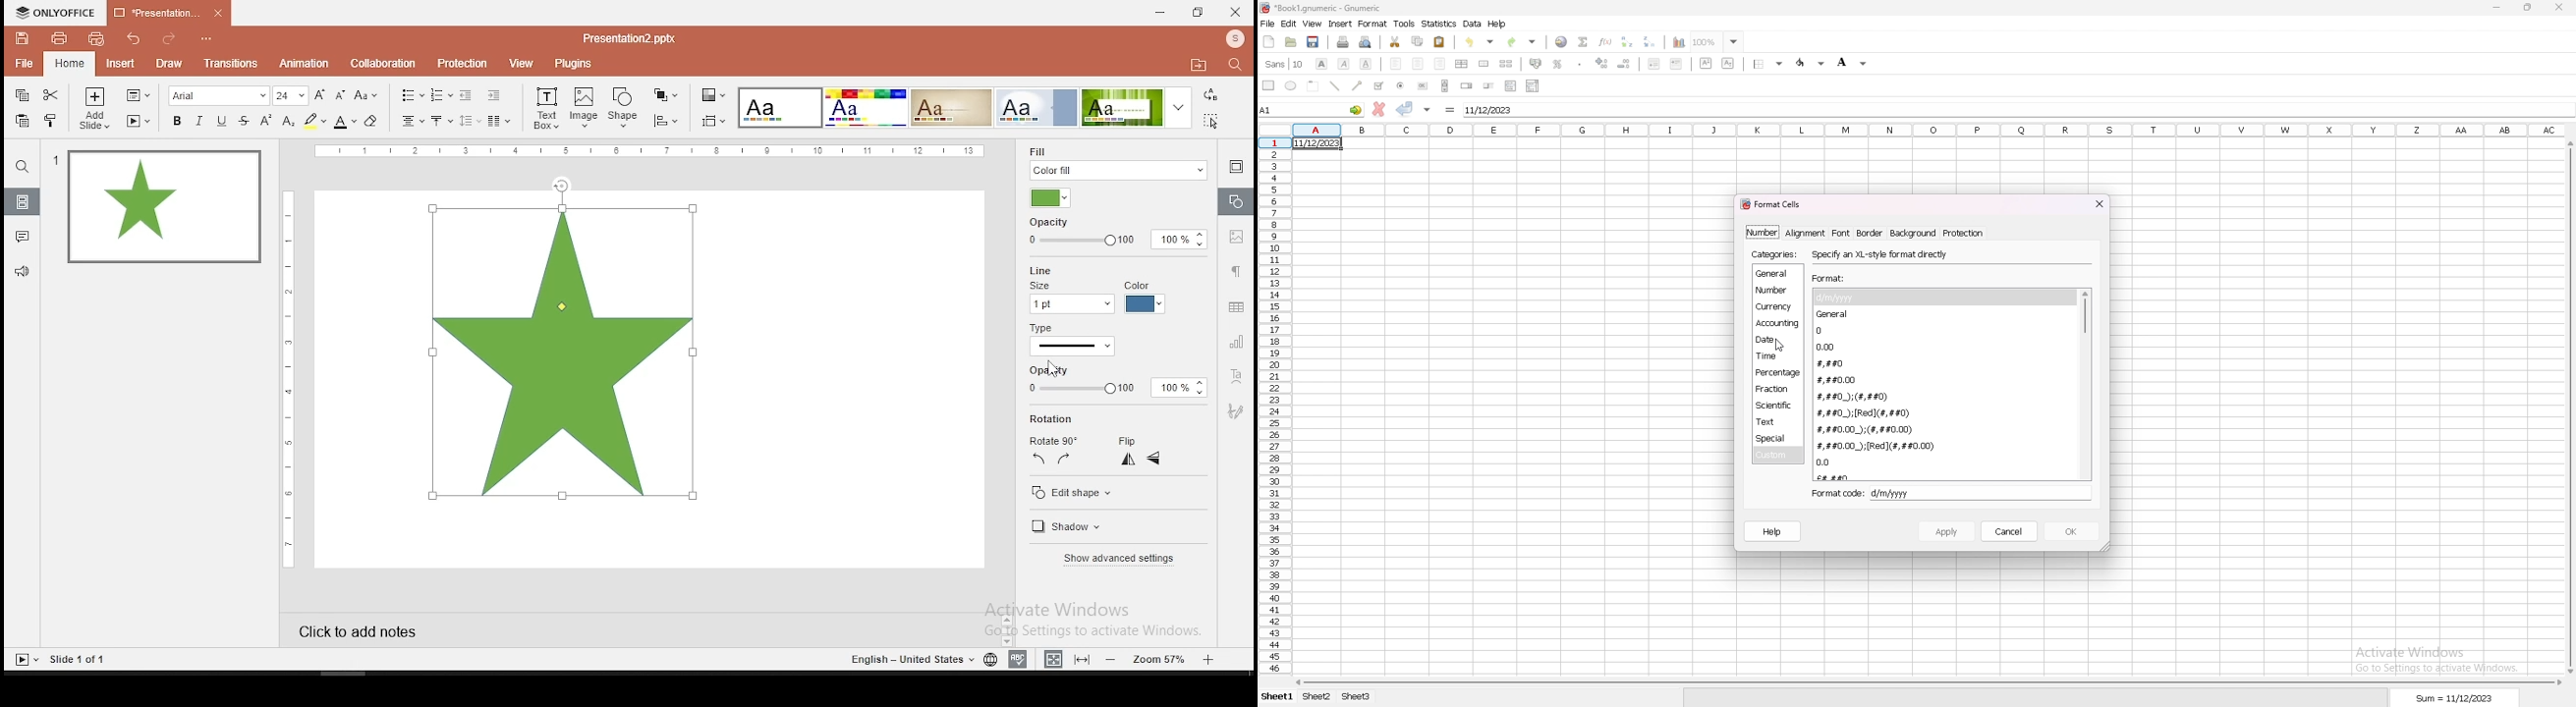 This screenshot has width=2576, height=728. What do you see at coordinates (665, 121) in the screenshot?
I see `align shapes` at bounding box center [665, 121].